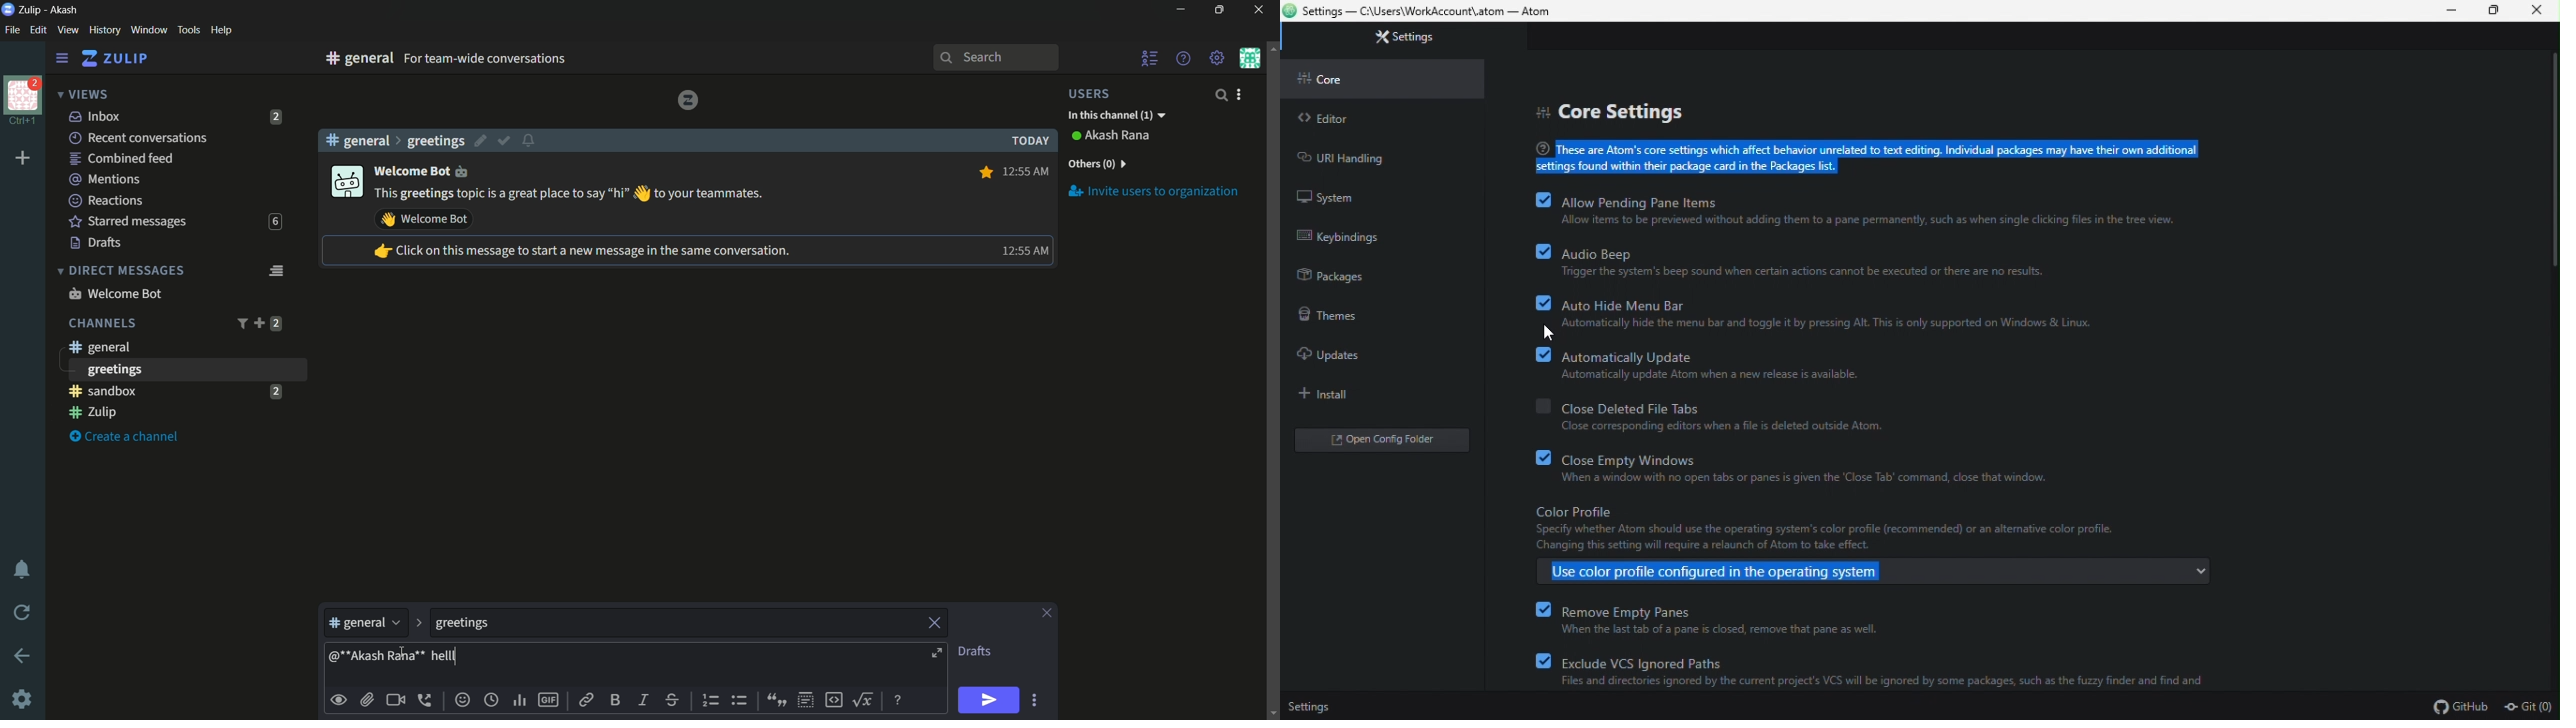 The width and height of the screenshot is (2576, 728). Describe the element at coordinates (427, 700) in the screenshot. I see `add voice call` at that location.